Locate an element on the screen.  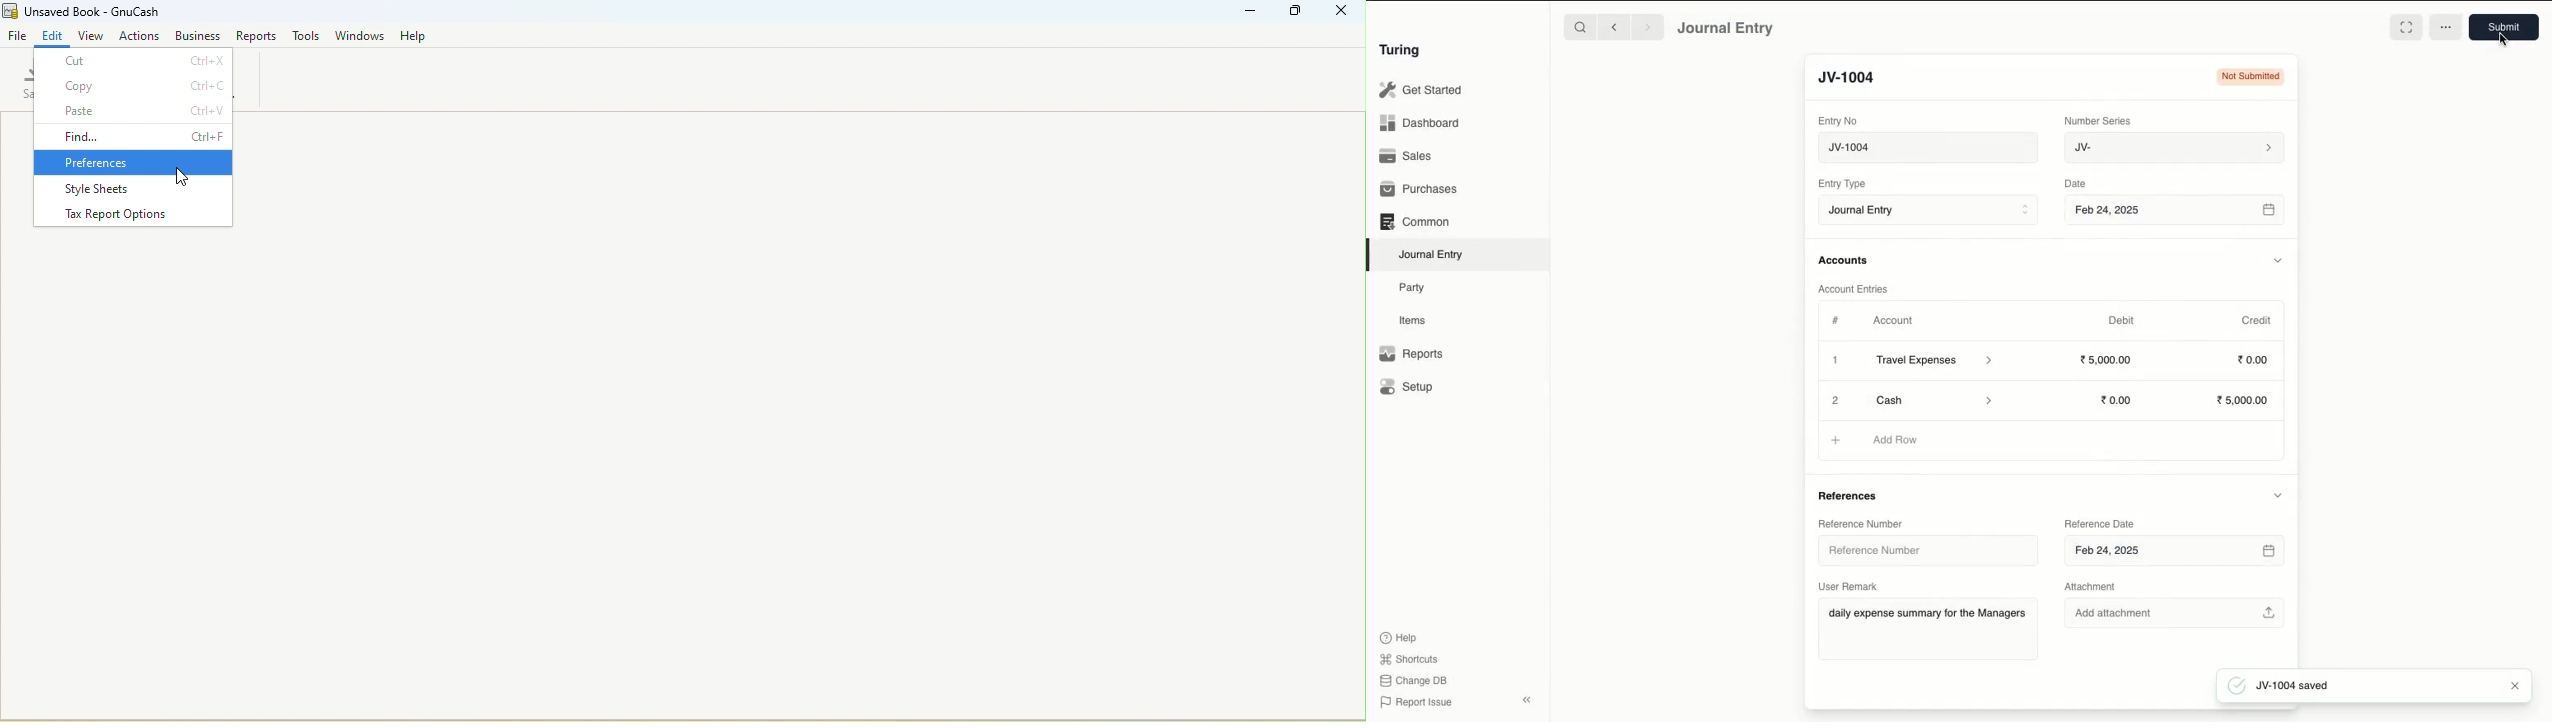
Hashtag is located at coordinates (1837, 320).